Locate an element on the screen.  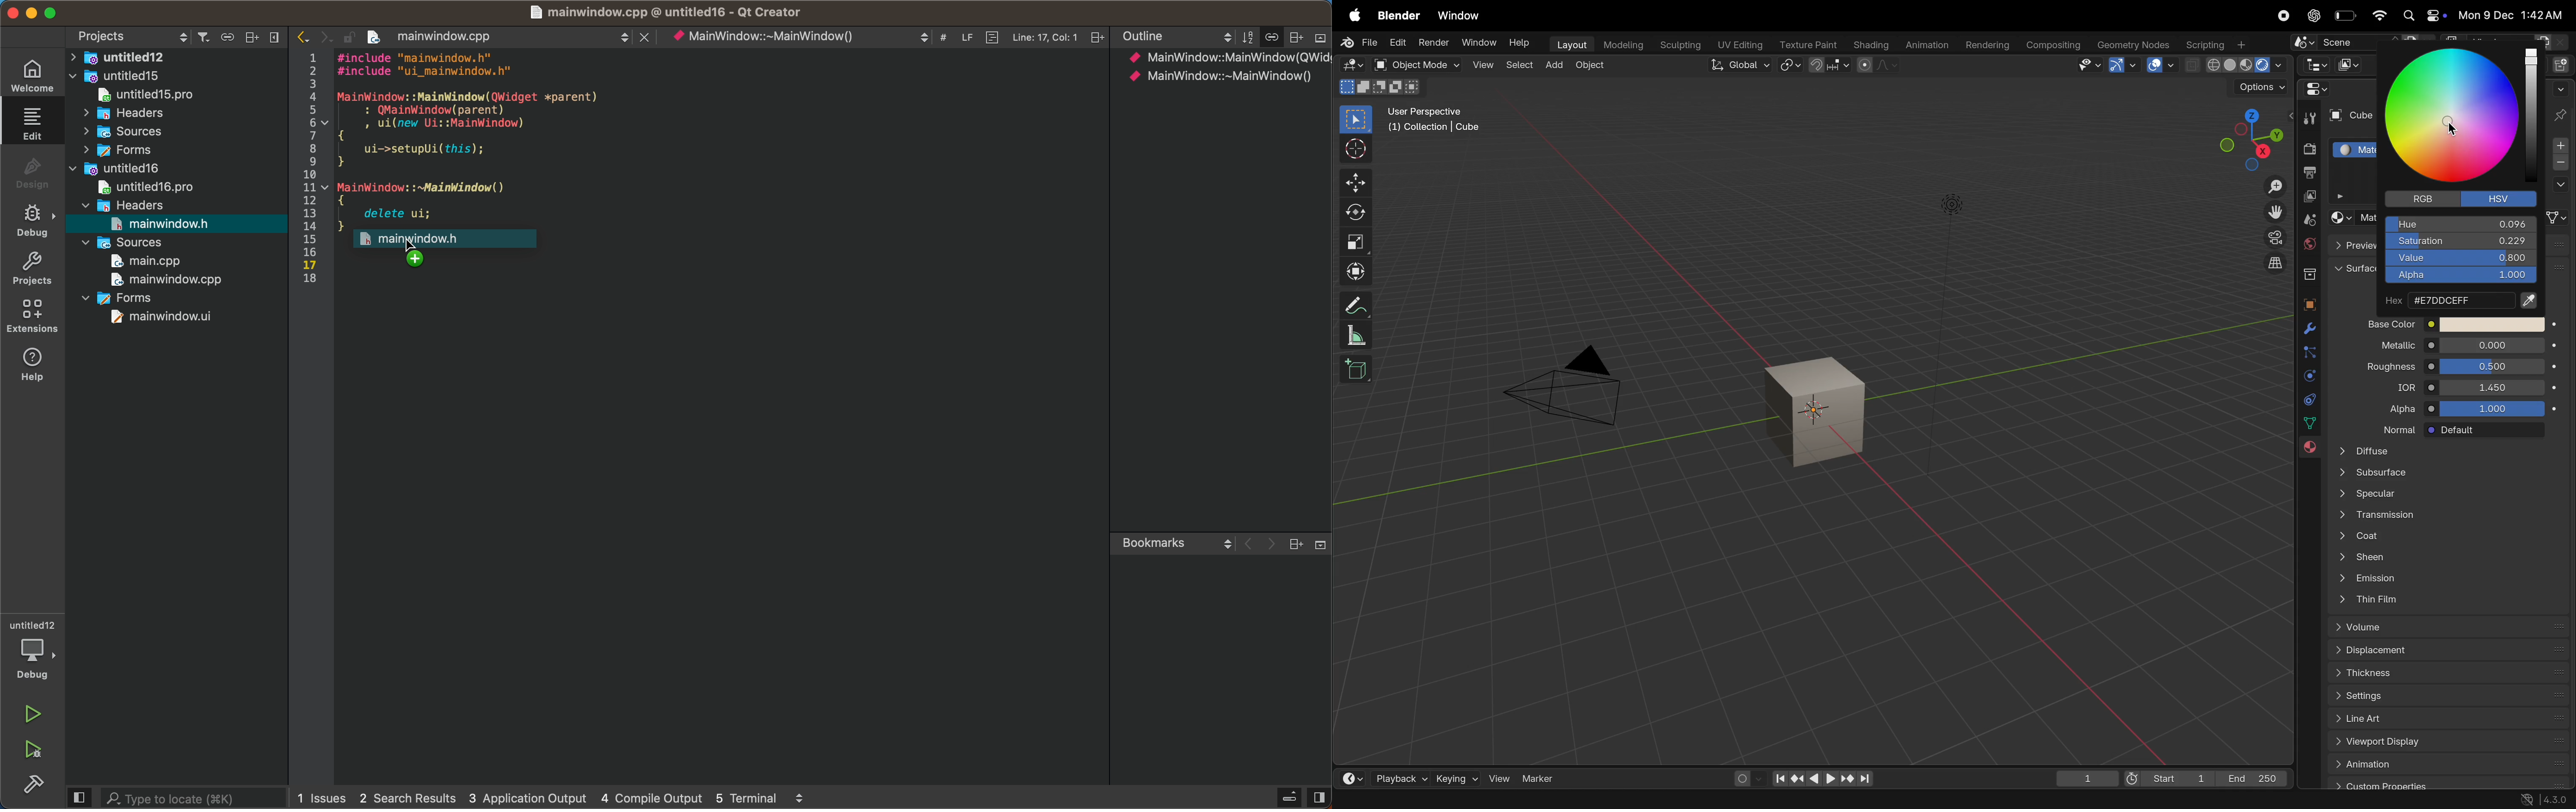
battery is located at coordinates (2344, 16).